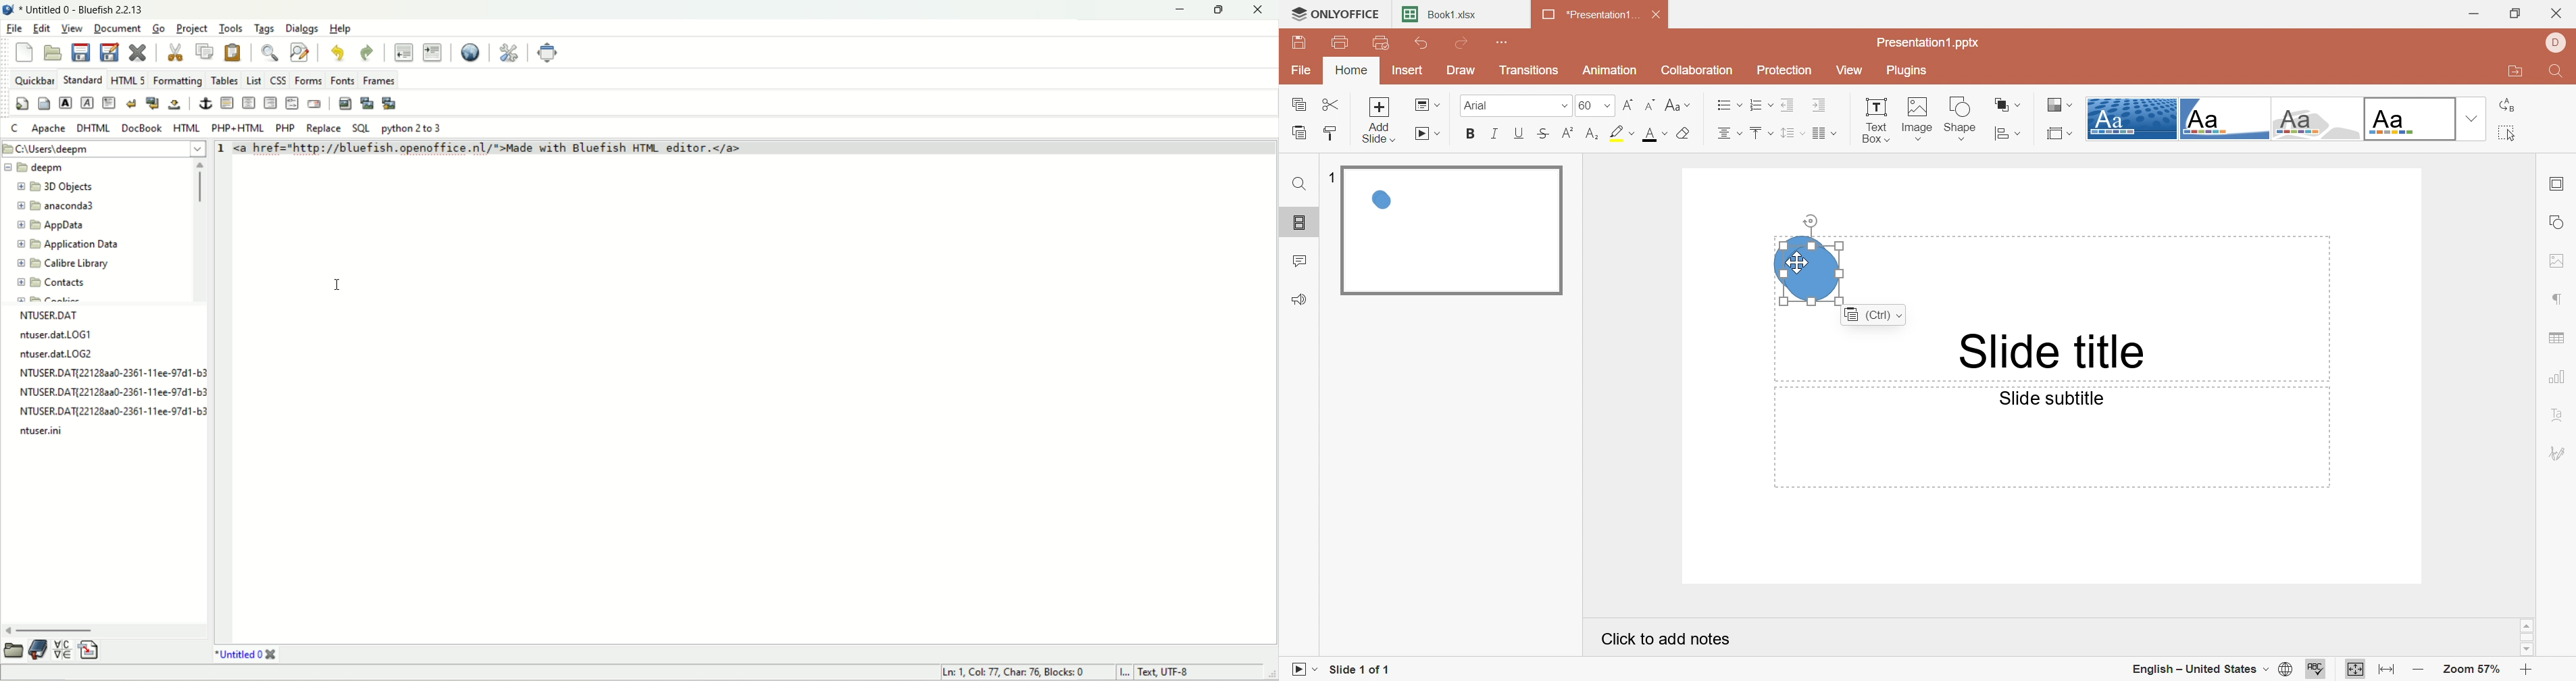 The image size is (2576, 700). What do you see at coordinates (39, 651) in the screenshot?
I see `documentation` at bounding box center [39, 651].